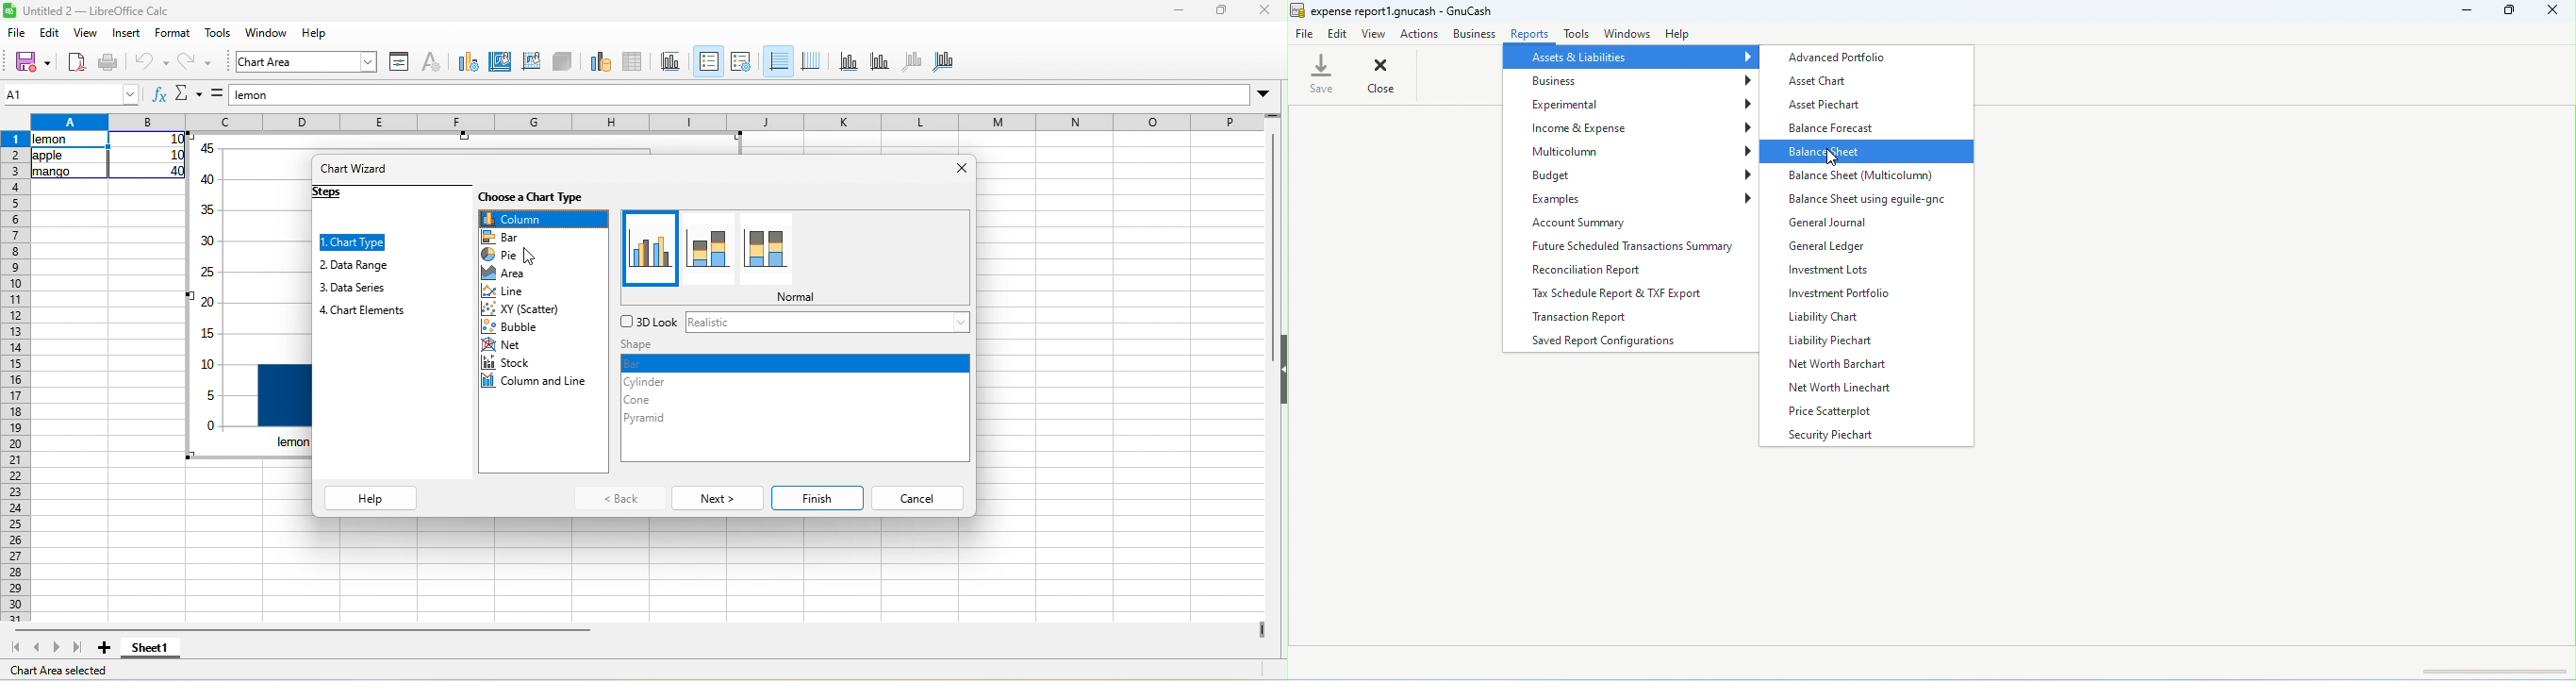 The width and height of the screenshot is (2576, 700). I want to click on windows, so click(1627, 33).